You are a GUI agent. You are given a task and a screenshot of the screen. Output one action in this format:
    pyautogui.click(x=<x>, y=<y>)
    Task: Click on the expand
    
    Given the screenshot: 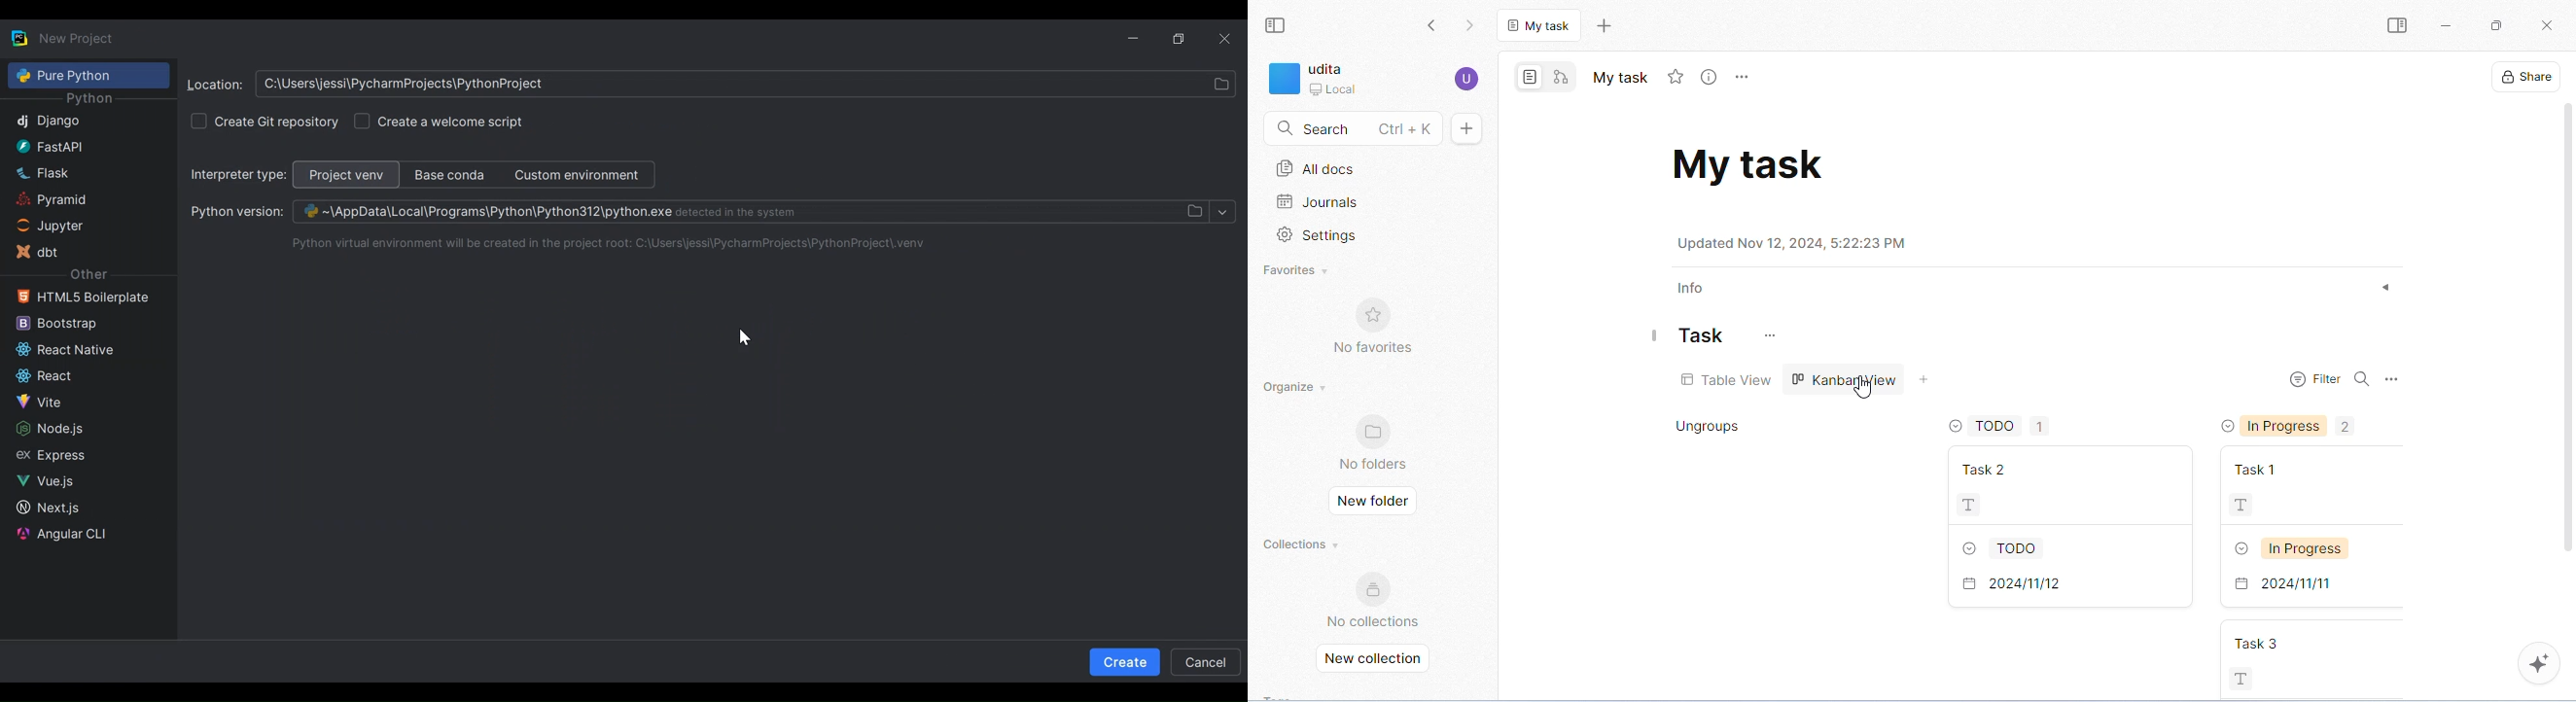 What is the action you would take?
    pyautogui.click(x=2385, y=289)
    